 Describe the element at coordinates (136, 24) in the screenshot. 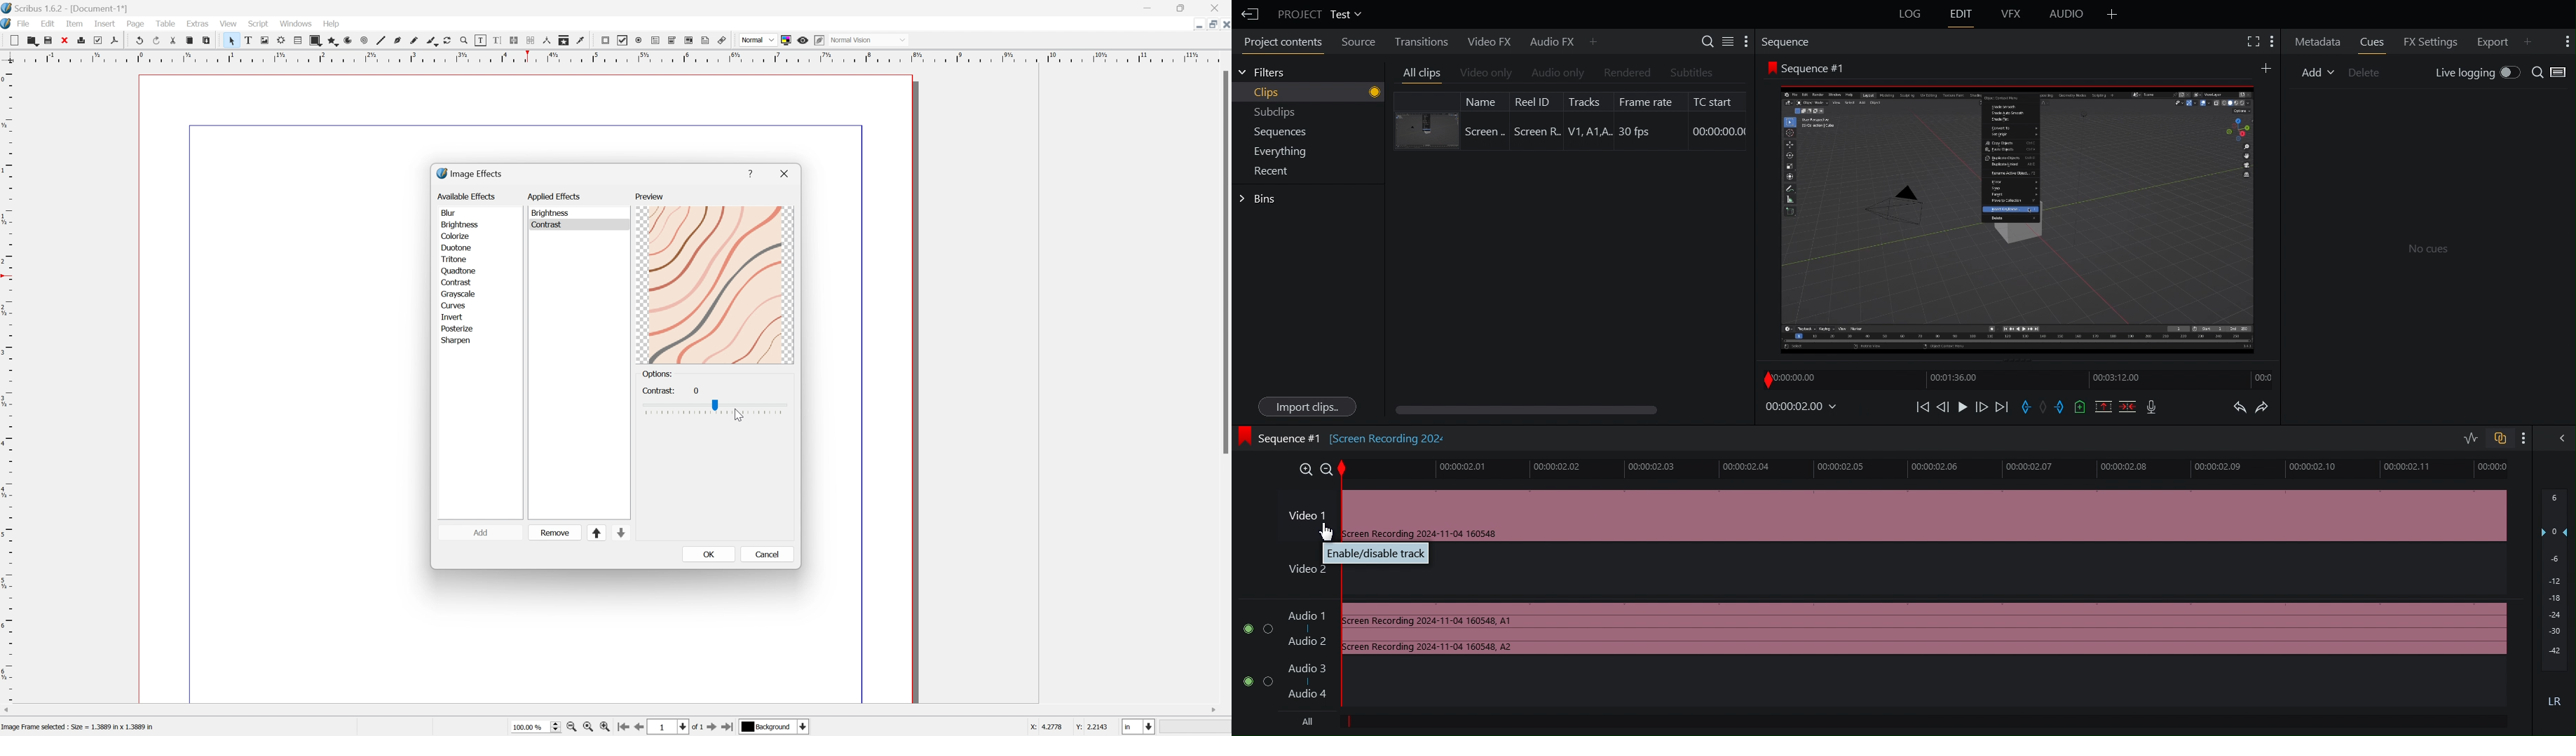

I see `Page` at that location.